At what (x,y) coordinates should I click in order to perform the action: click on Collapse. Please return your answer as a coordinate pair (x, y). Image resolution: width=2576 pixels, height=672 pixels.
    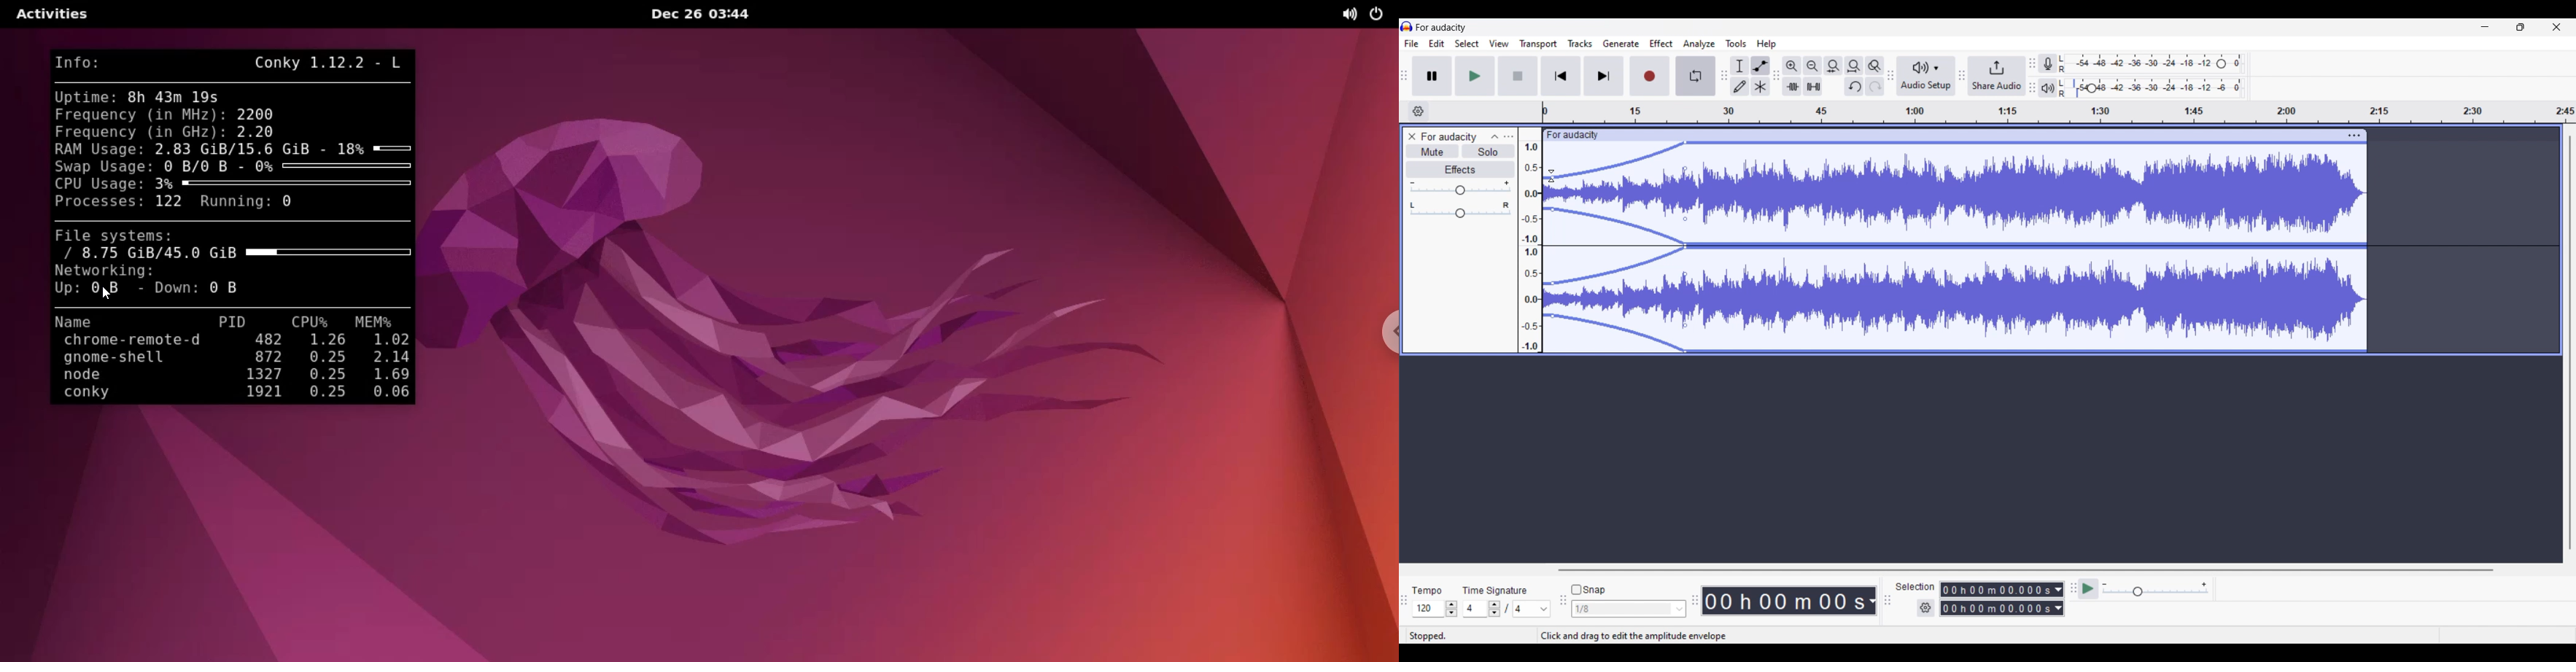
    Looking at the image, I should click on (1495, 137).